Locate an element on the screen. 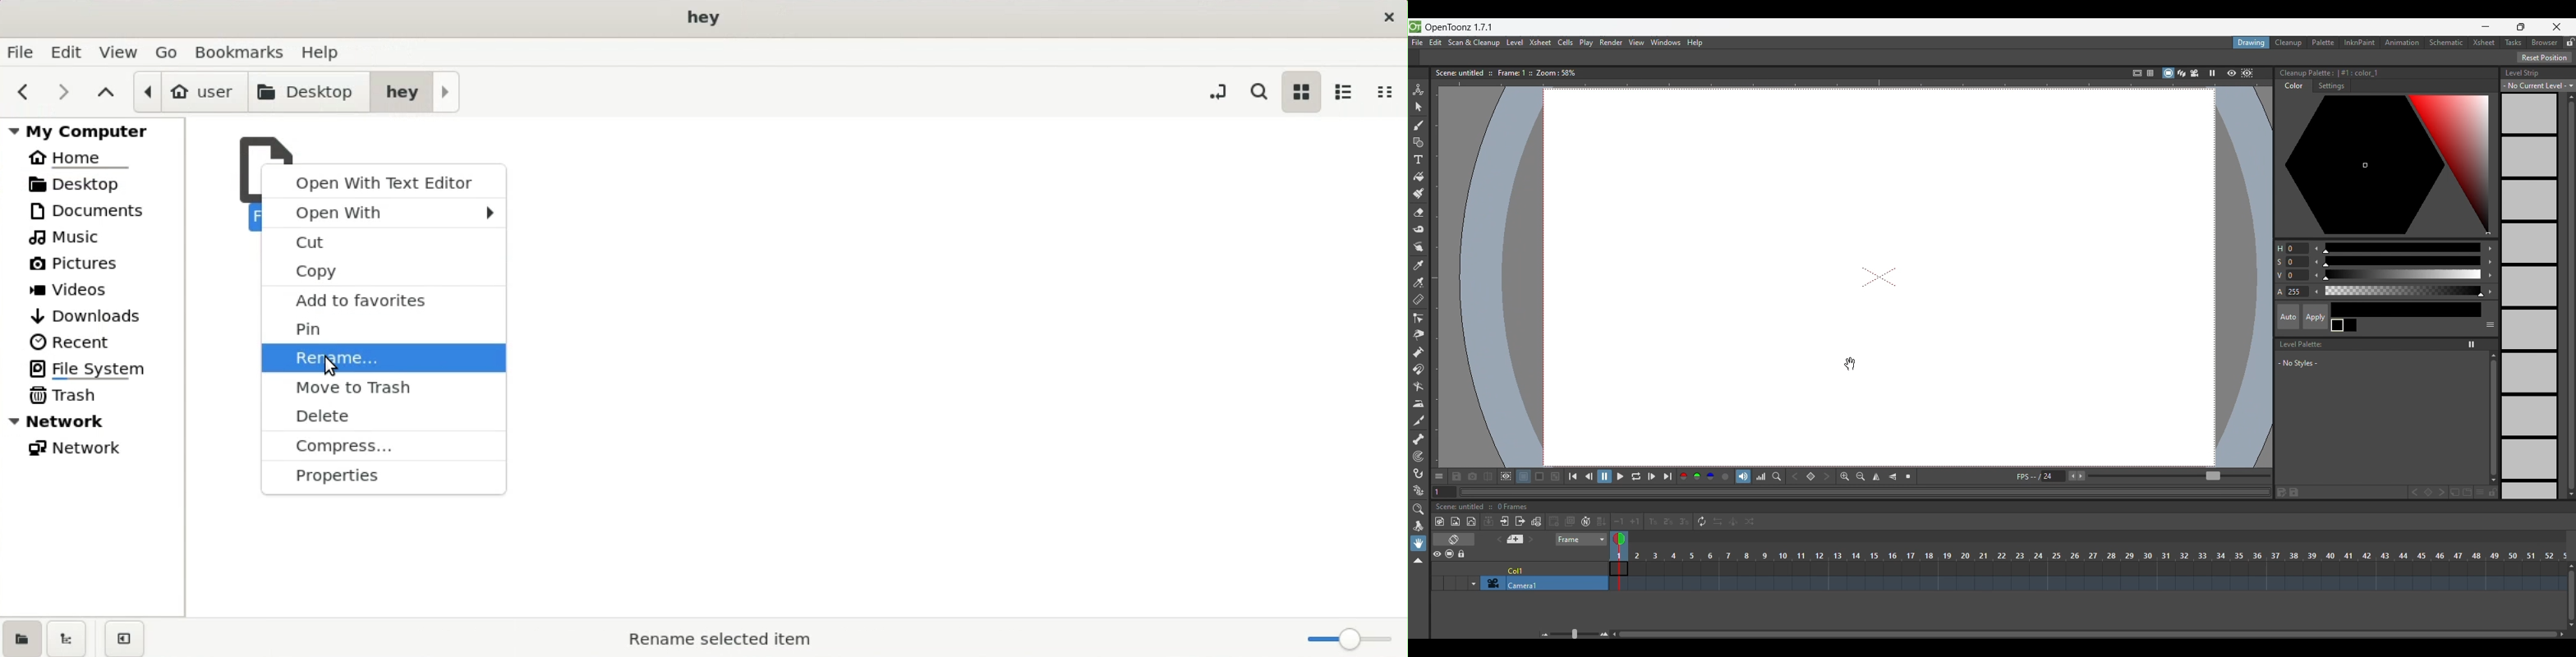 The image size is (2576, 672). edit is located at coordinates (69, 52).